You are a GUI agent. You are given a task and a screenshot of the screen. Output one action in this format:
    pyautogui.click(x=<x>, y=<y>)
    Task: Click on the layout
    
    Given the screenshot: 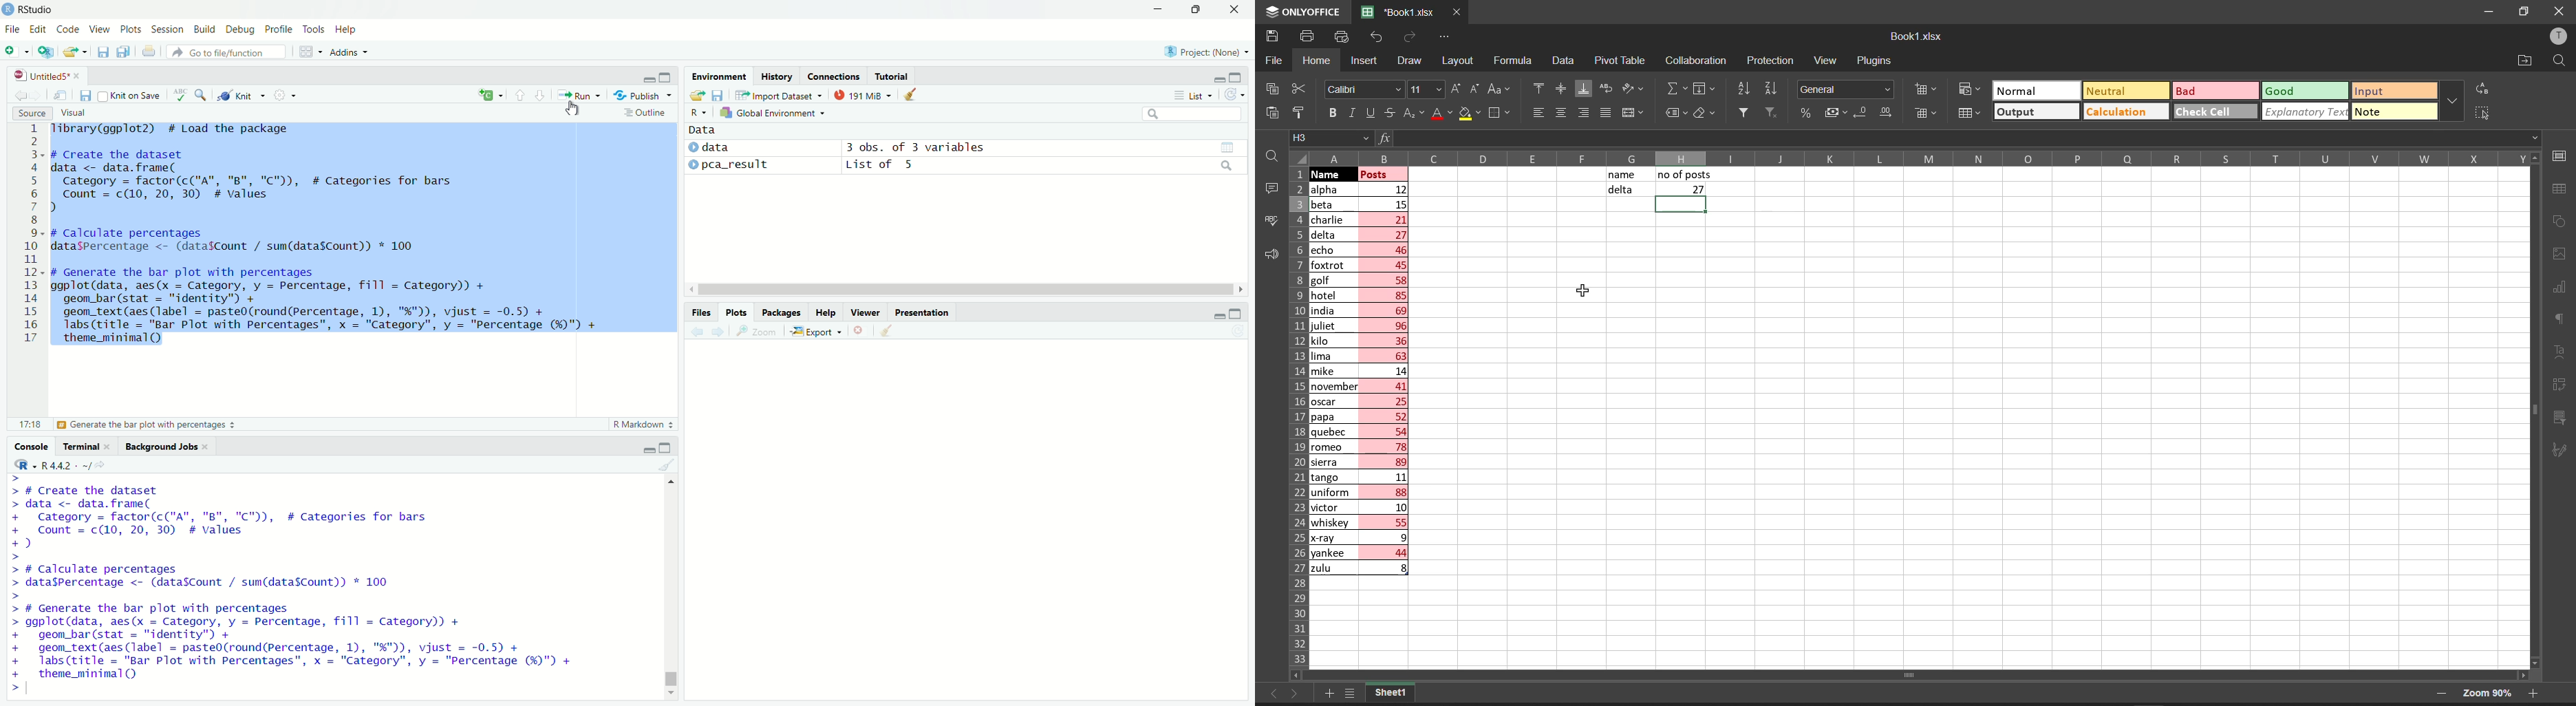 What is the action you would take?
    pyautogui.click(x=1459, y=61)
    